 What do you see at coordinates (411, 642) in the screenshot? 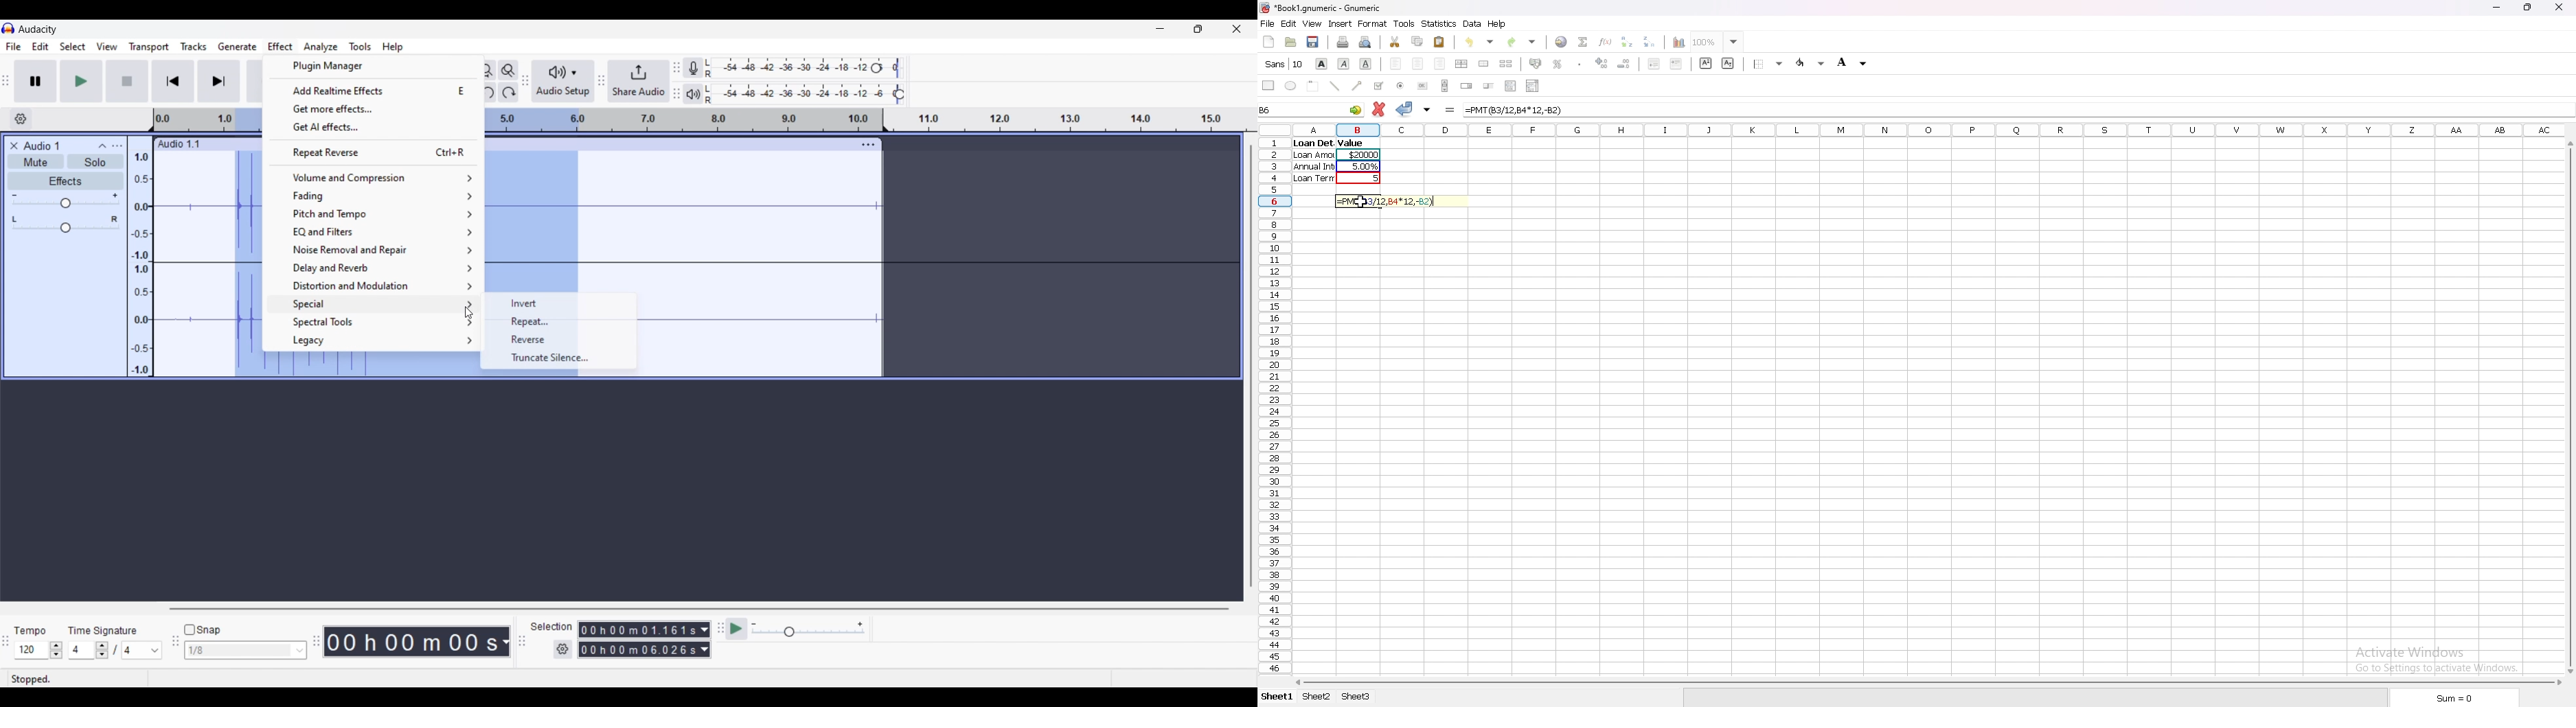
I see `Recorded duration` at bounding box center [411, 642].